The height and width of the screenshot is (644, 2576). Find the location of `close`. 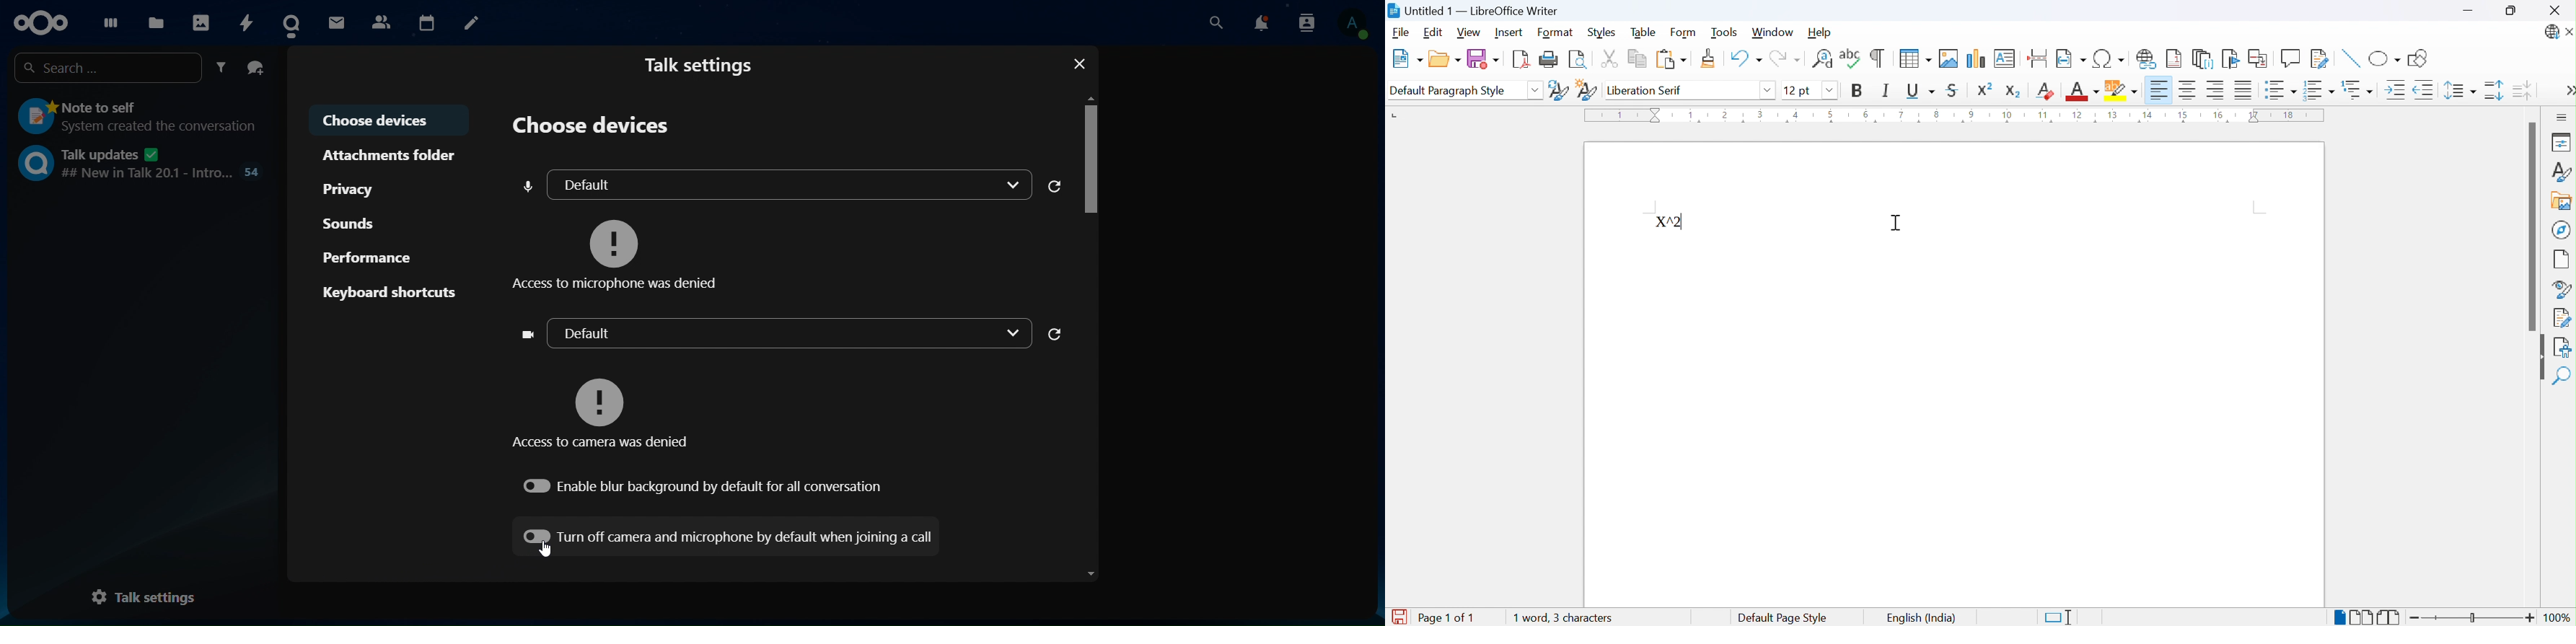

close is located at coordinates (1085, 66).